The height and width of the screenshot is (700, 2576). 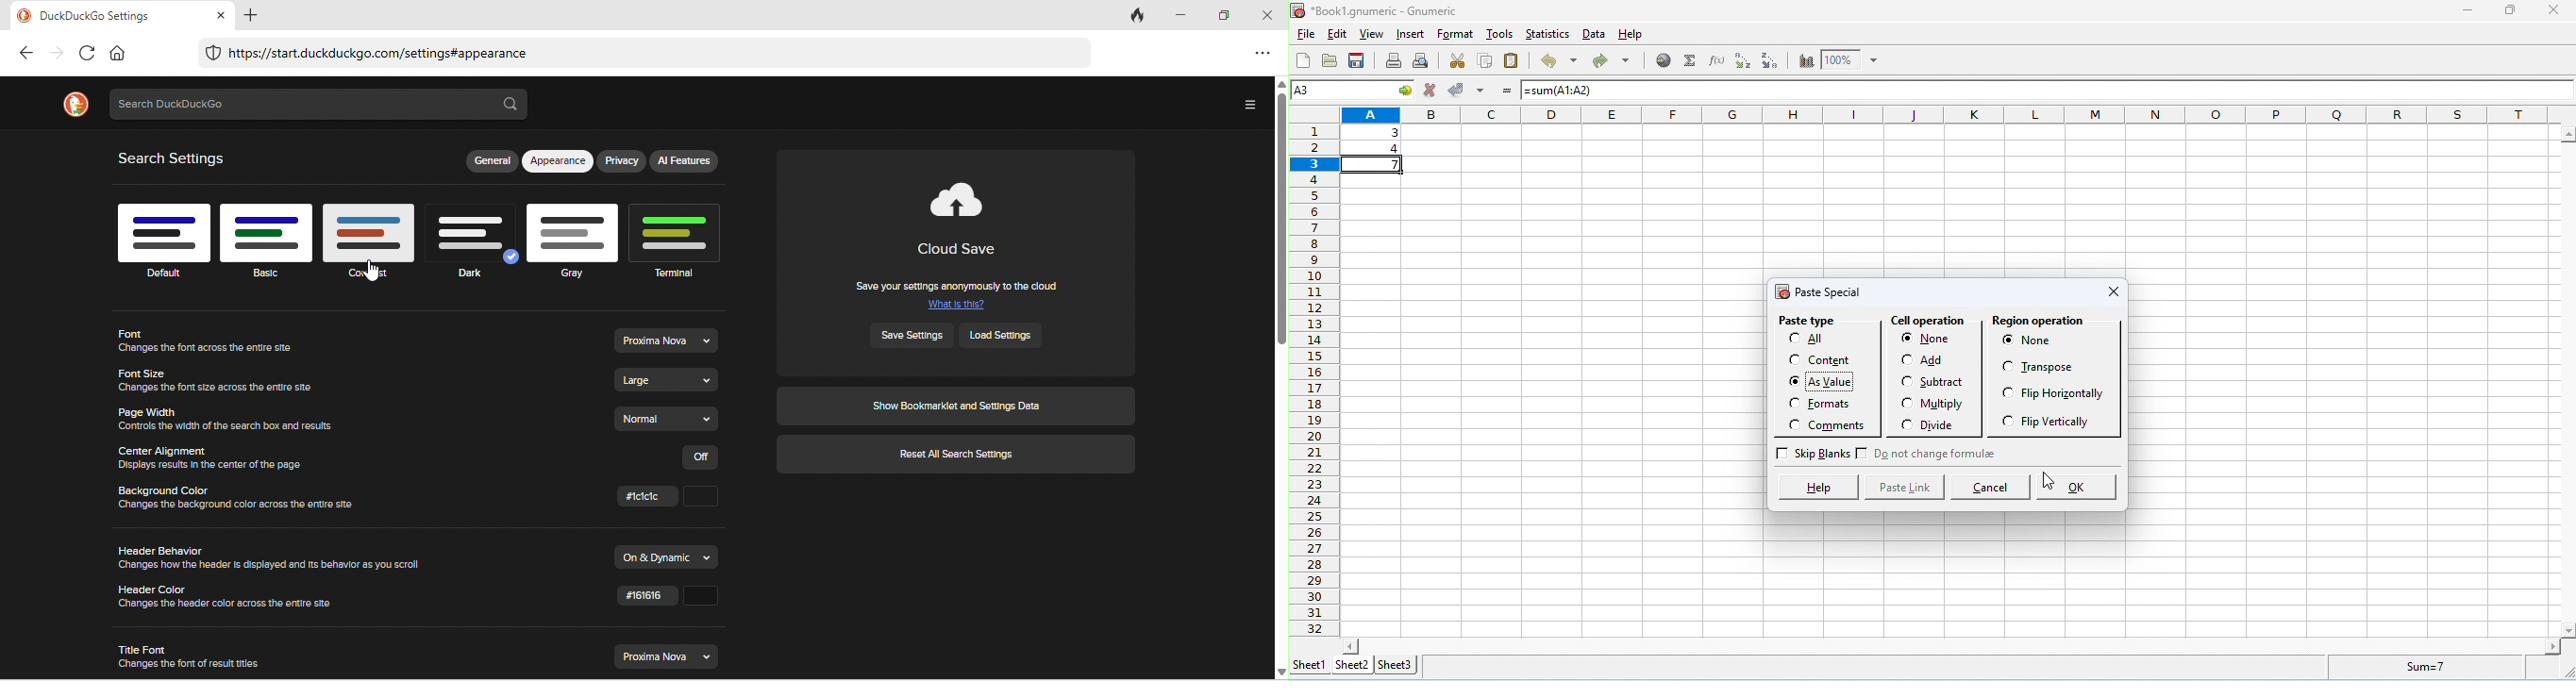 What do you see at coordinates (25, 53) in the screenshot?
I see `back` at bounding box center [25, 53].